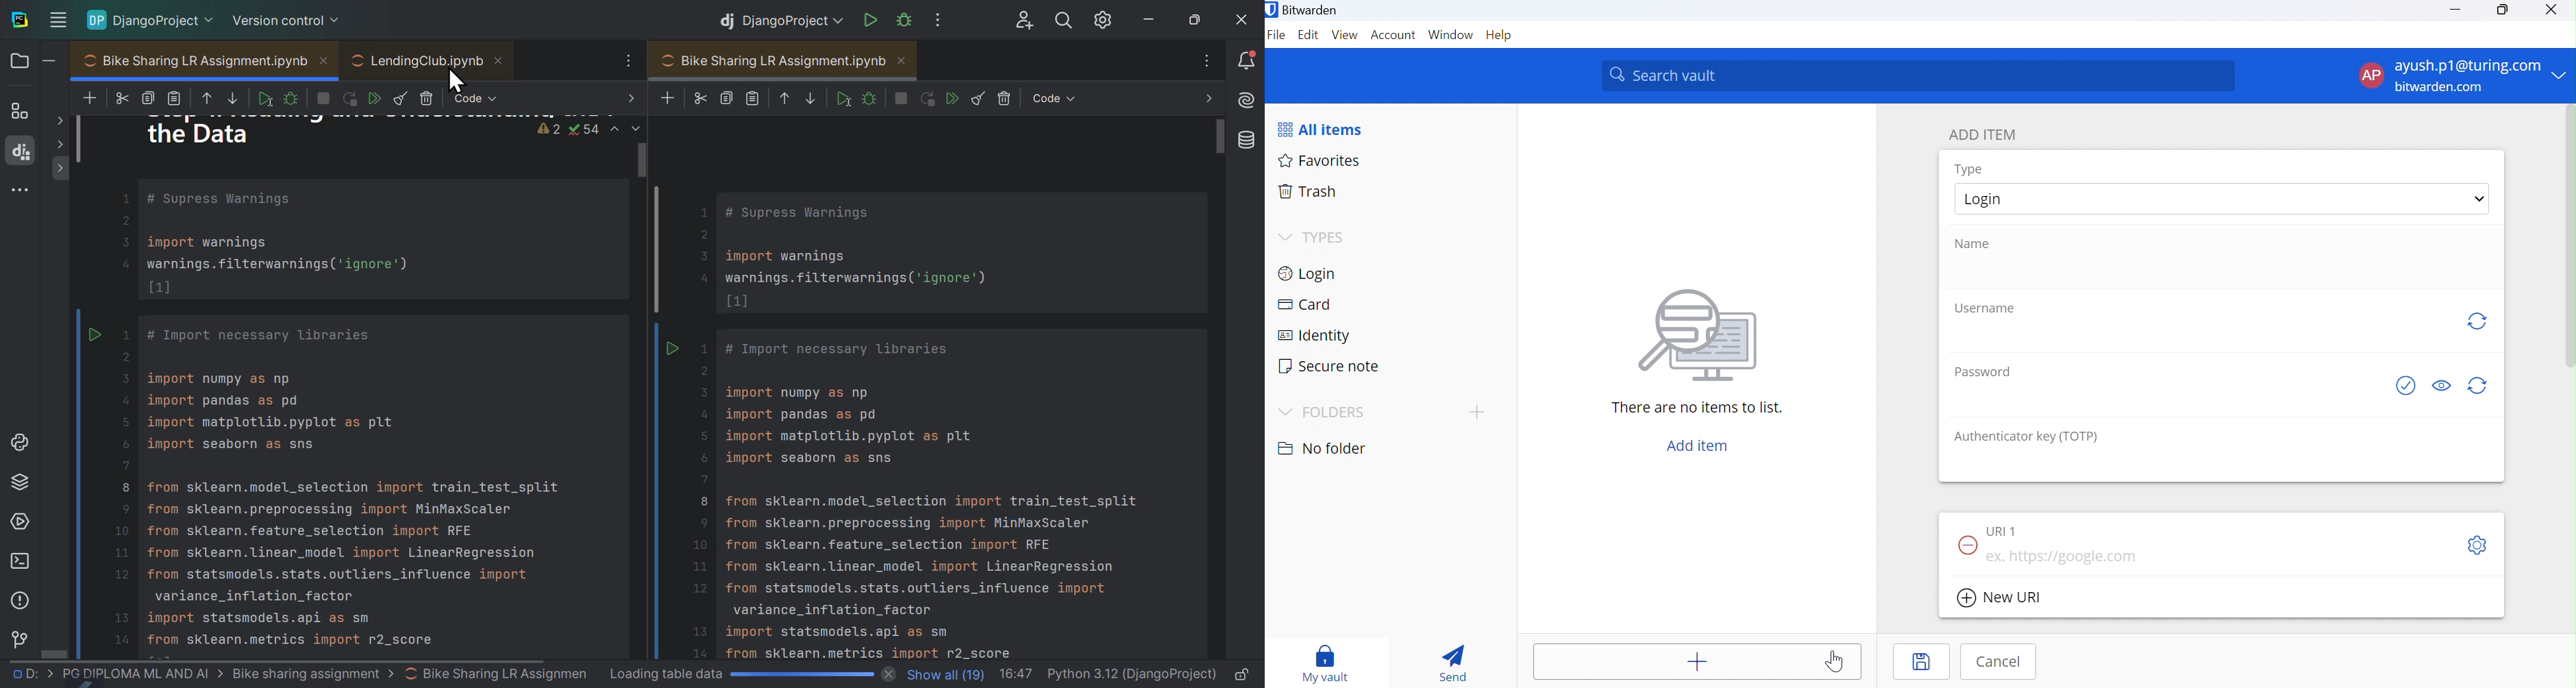  Describe the element at coordinates (949, 18) in the screenshot. I see `More options` at that location.